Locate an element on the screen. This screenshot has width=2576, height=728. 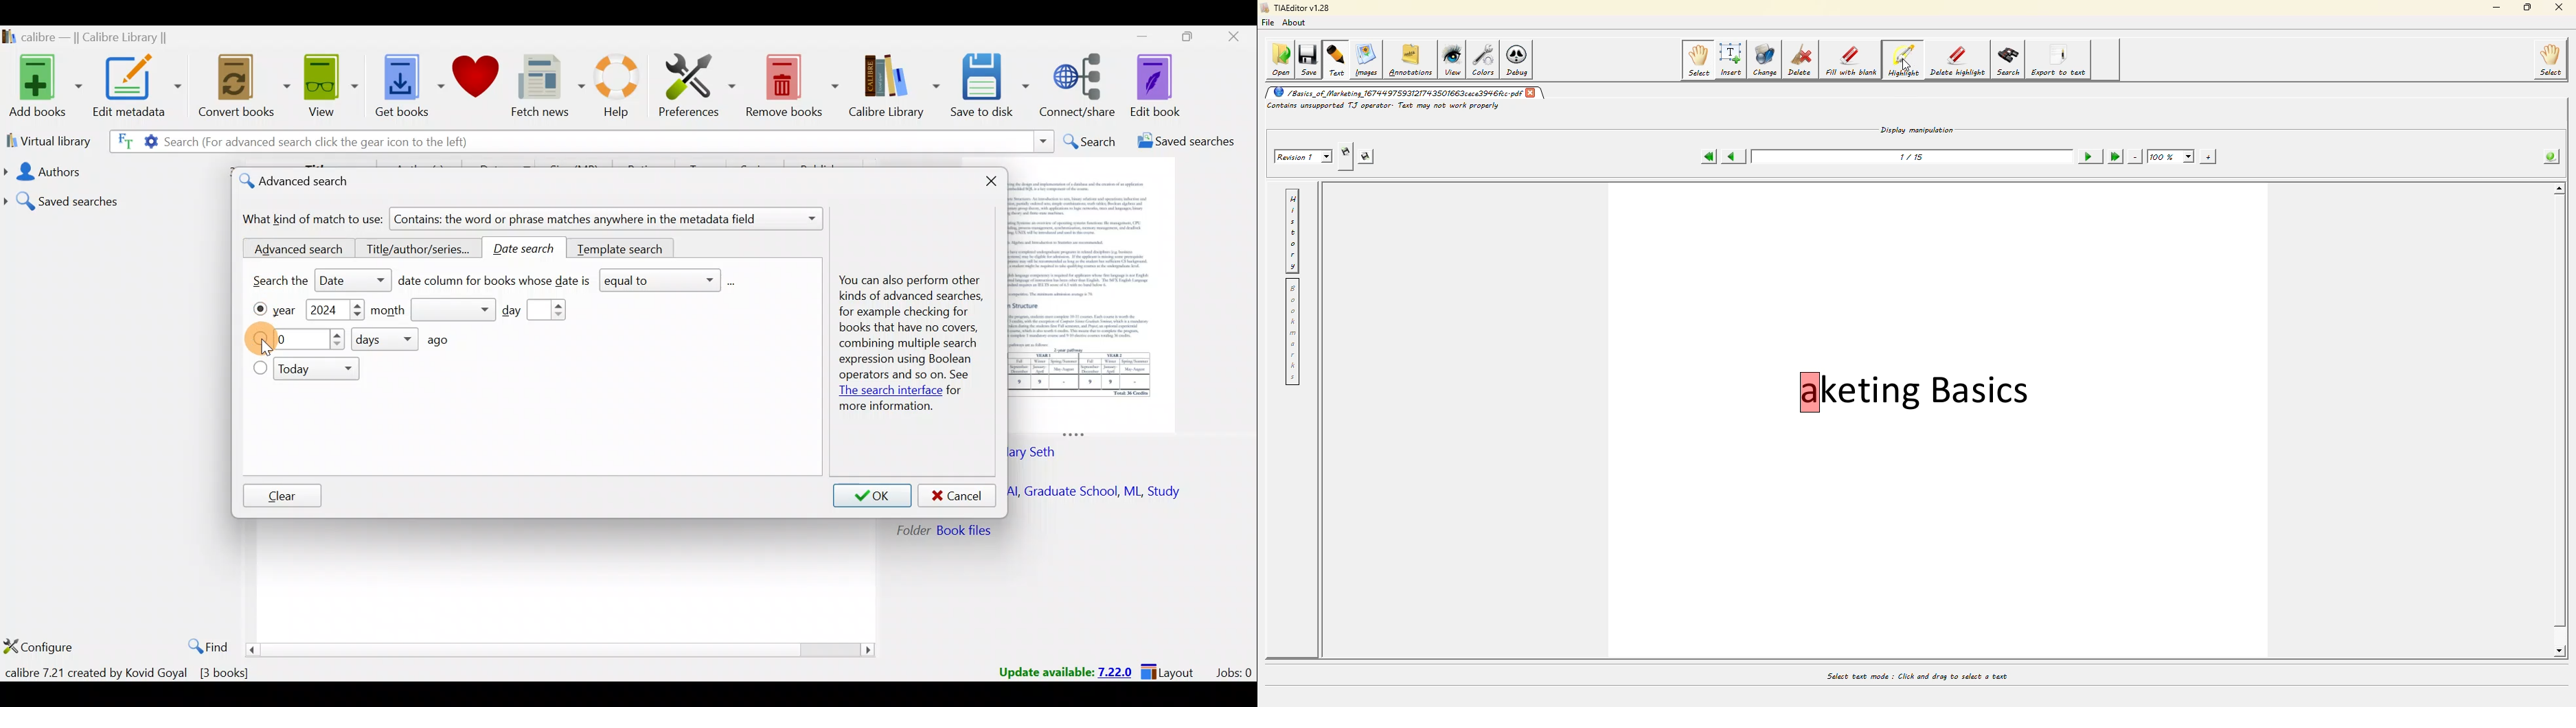
Date search is located at coordinates (530, 249).